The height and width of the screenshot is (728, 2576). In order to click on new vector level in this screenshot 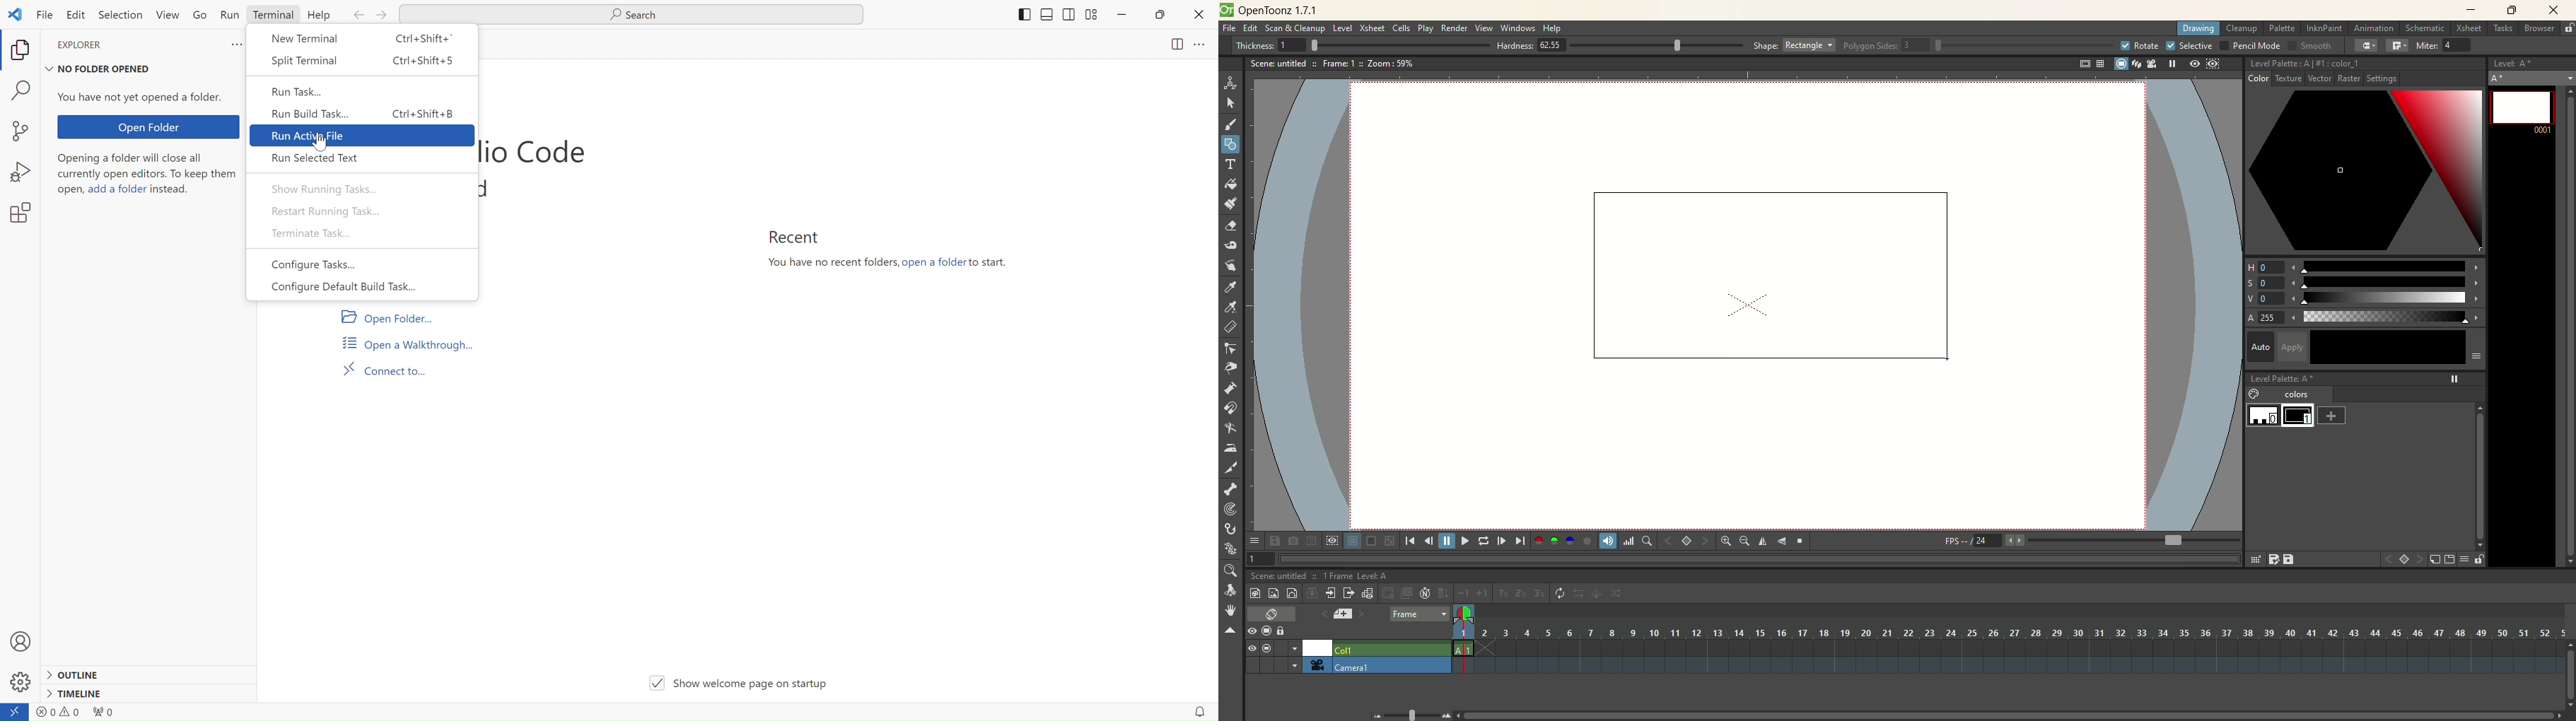, I will do `click(1292, 593)`.